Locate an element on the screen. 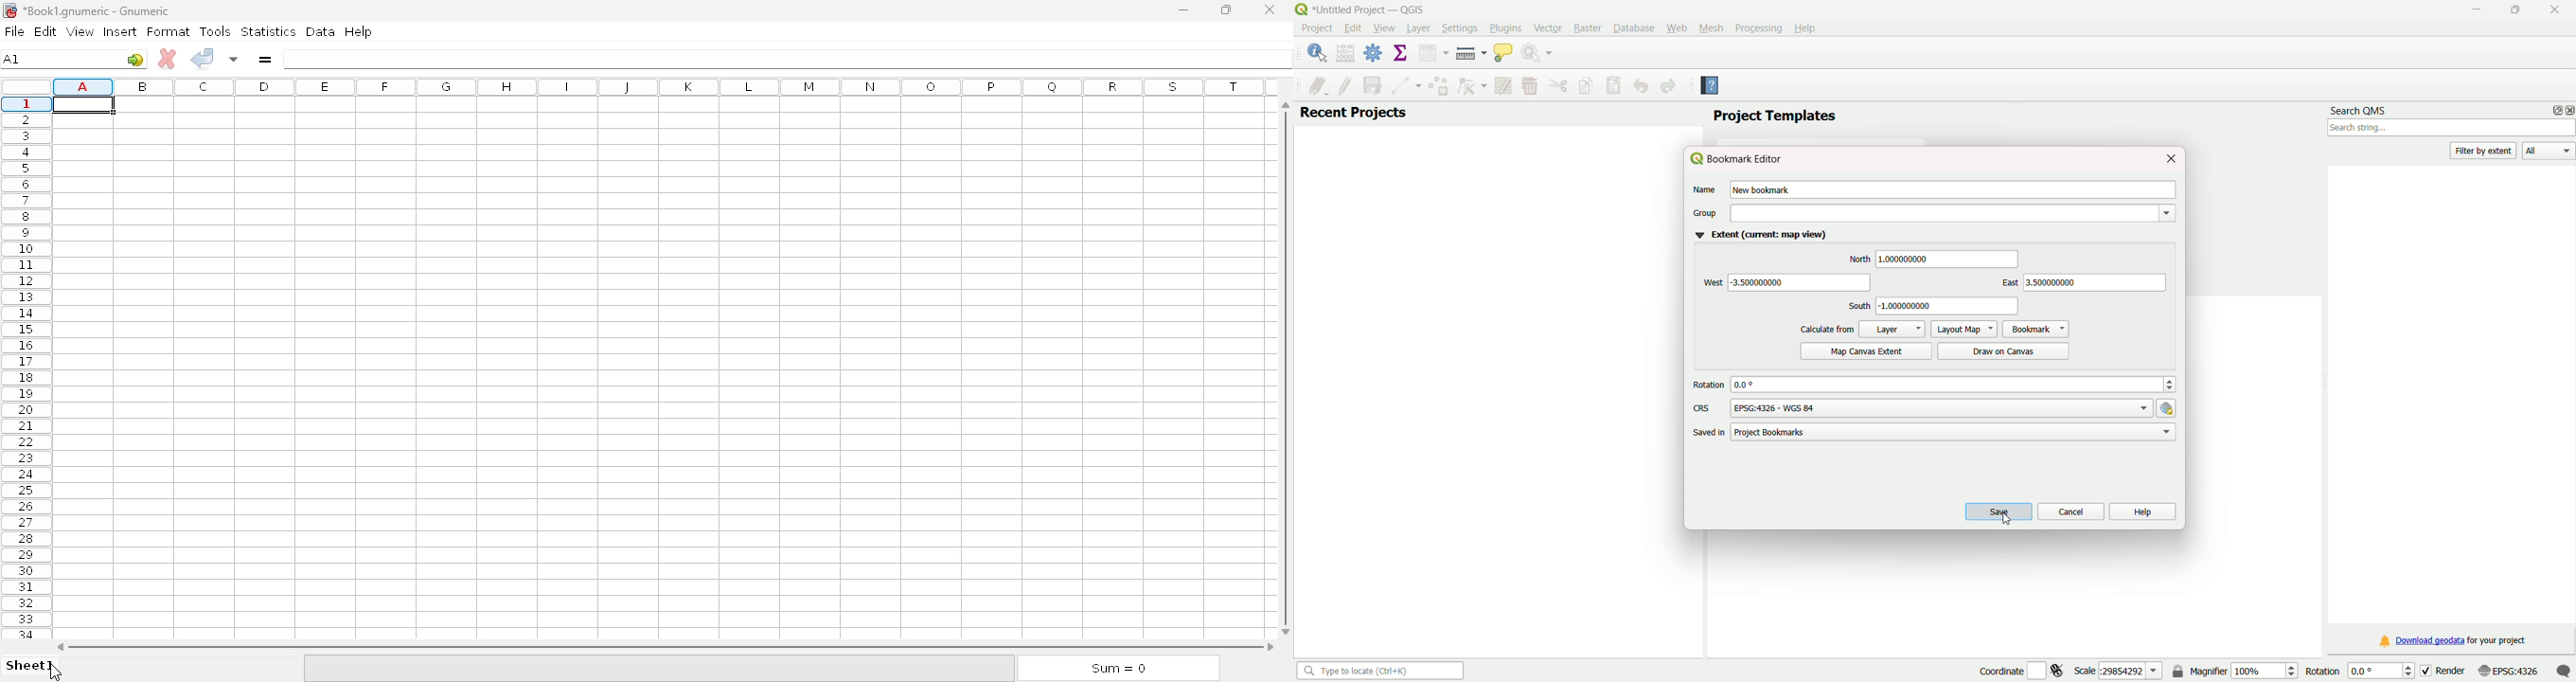 The image size is (2576, 700). show map tip is located at coordinates (1503, 54).